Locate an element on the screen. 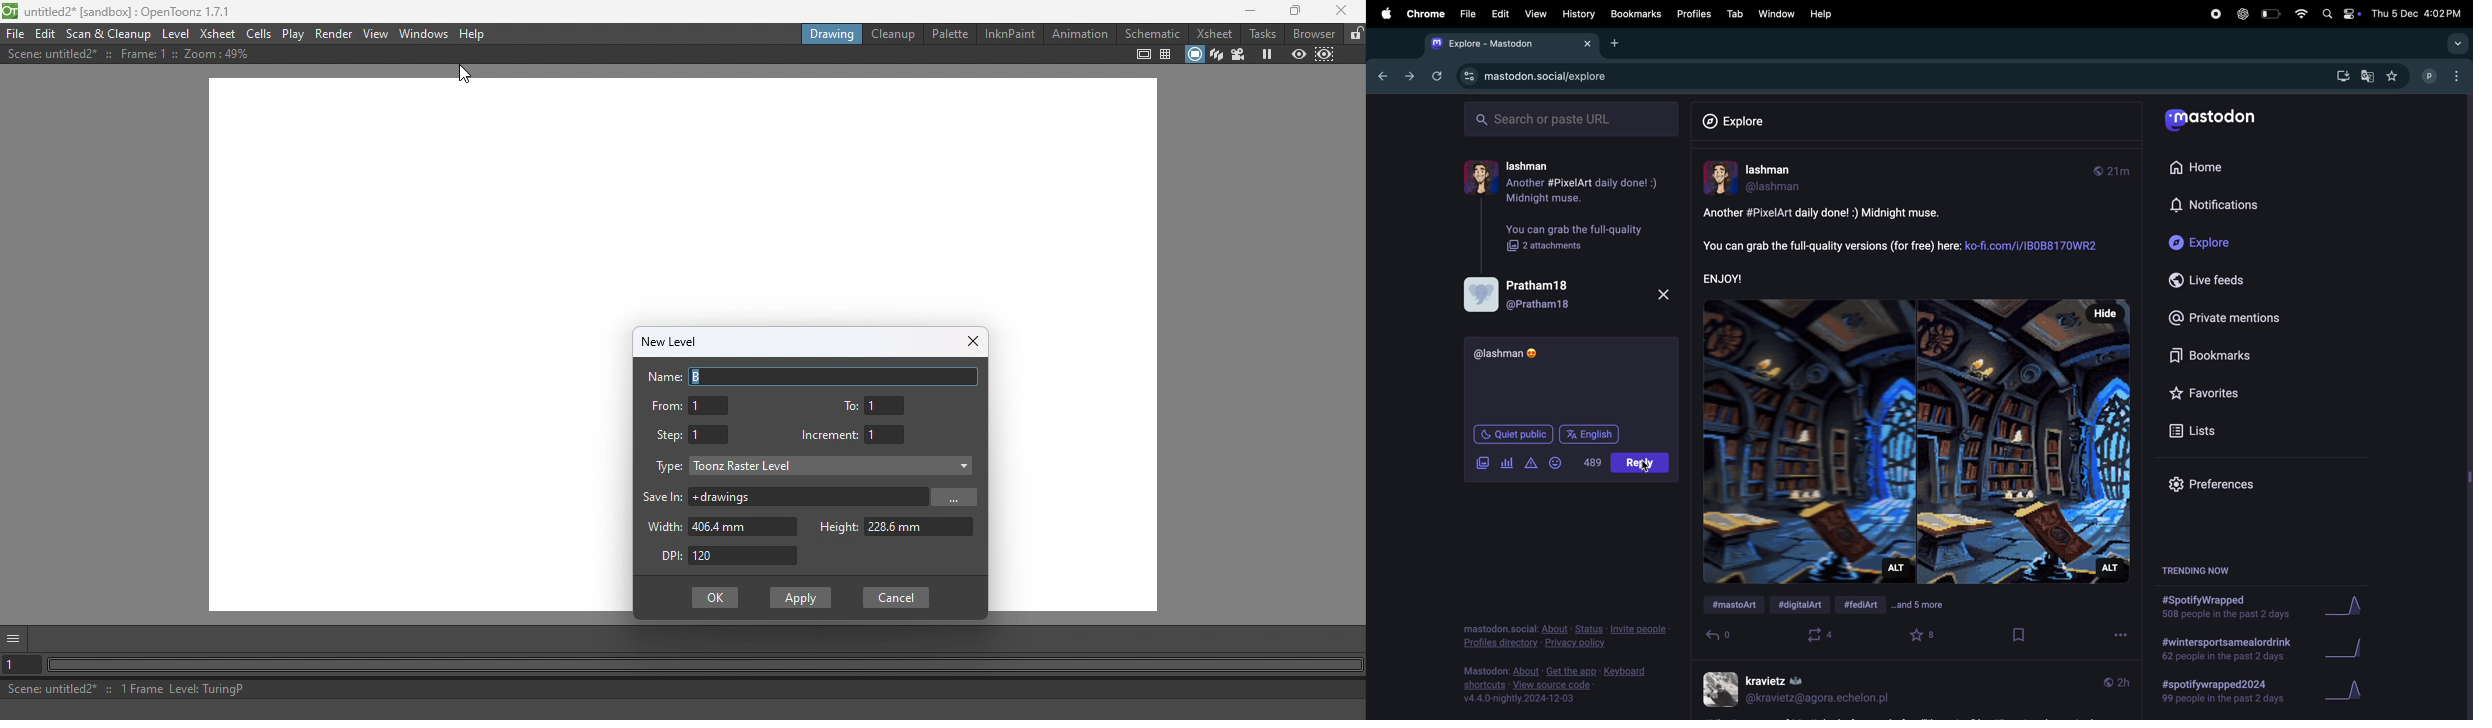  1 is located at coordinates (887, 435).